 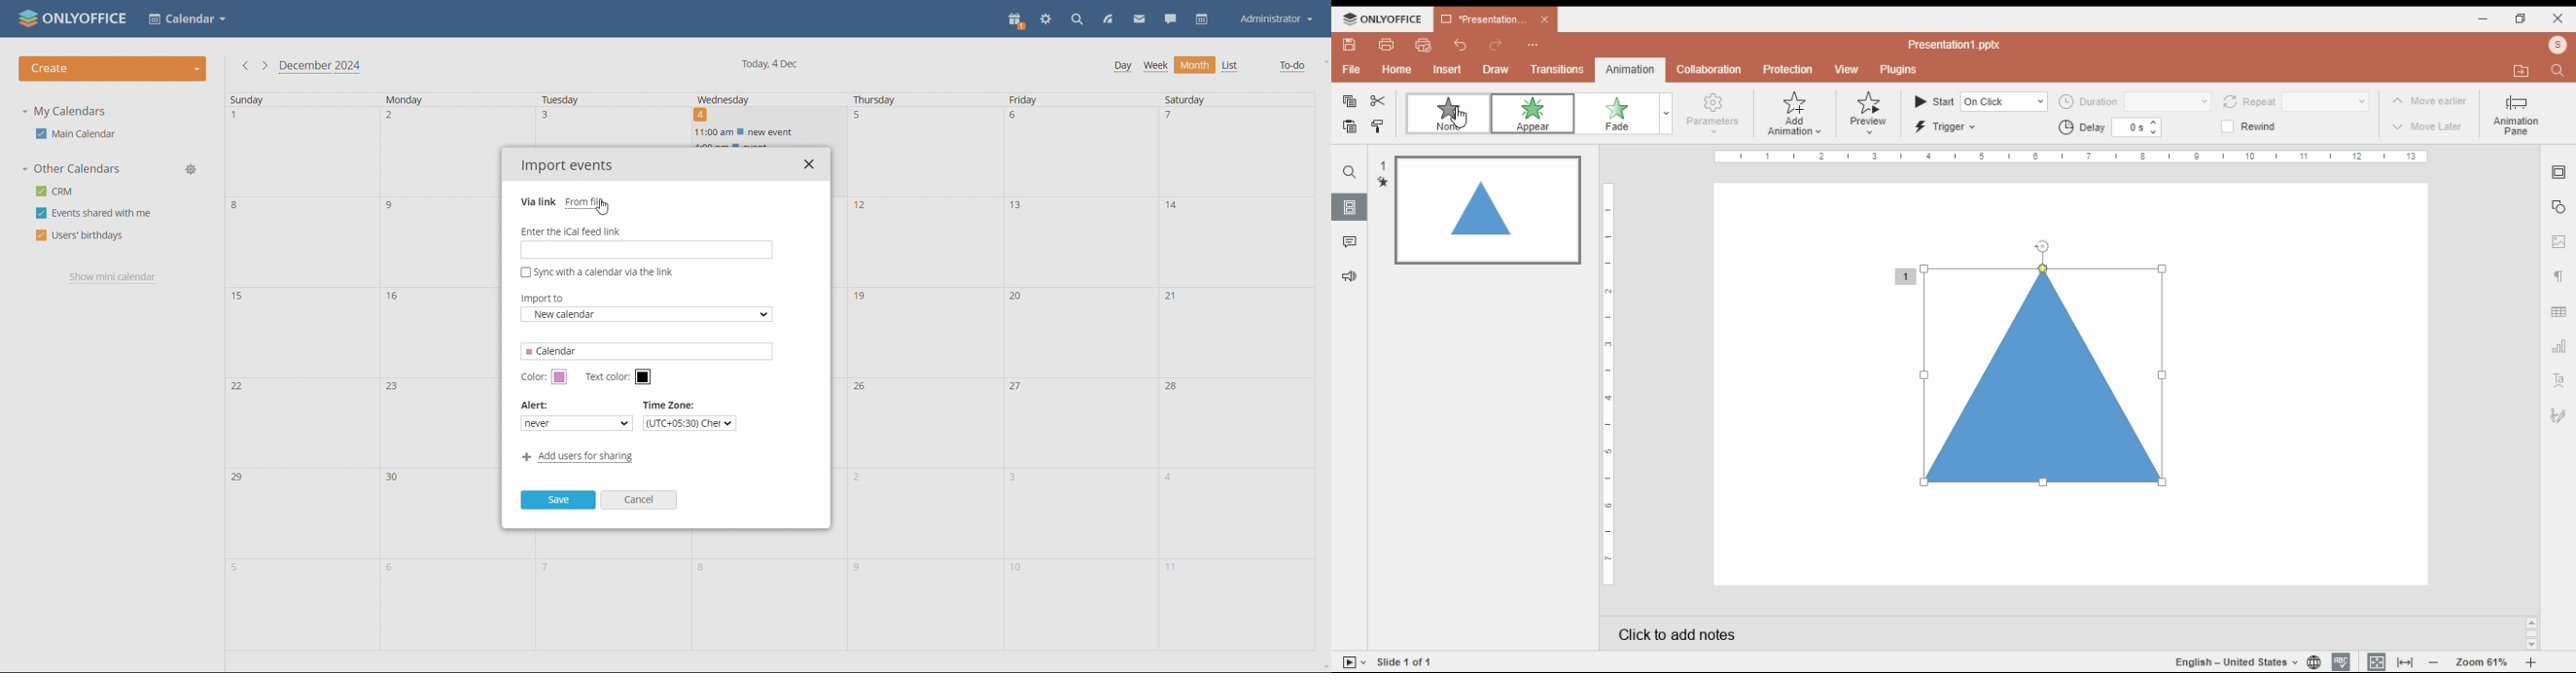 What do you see at coordinates (1422, 46) in the screenshot?
I see `quick print` at bounding box center [1422, 46].